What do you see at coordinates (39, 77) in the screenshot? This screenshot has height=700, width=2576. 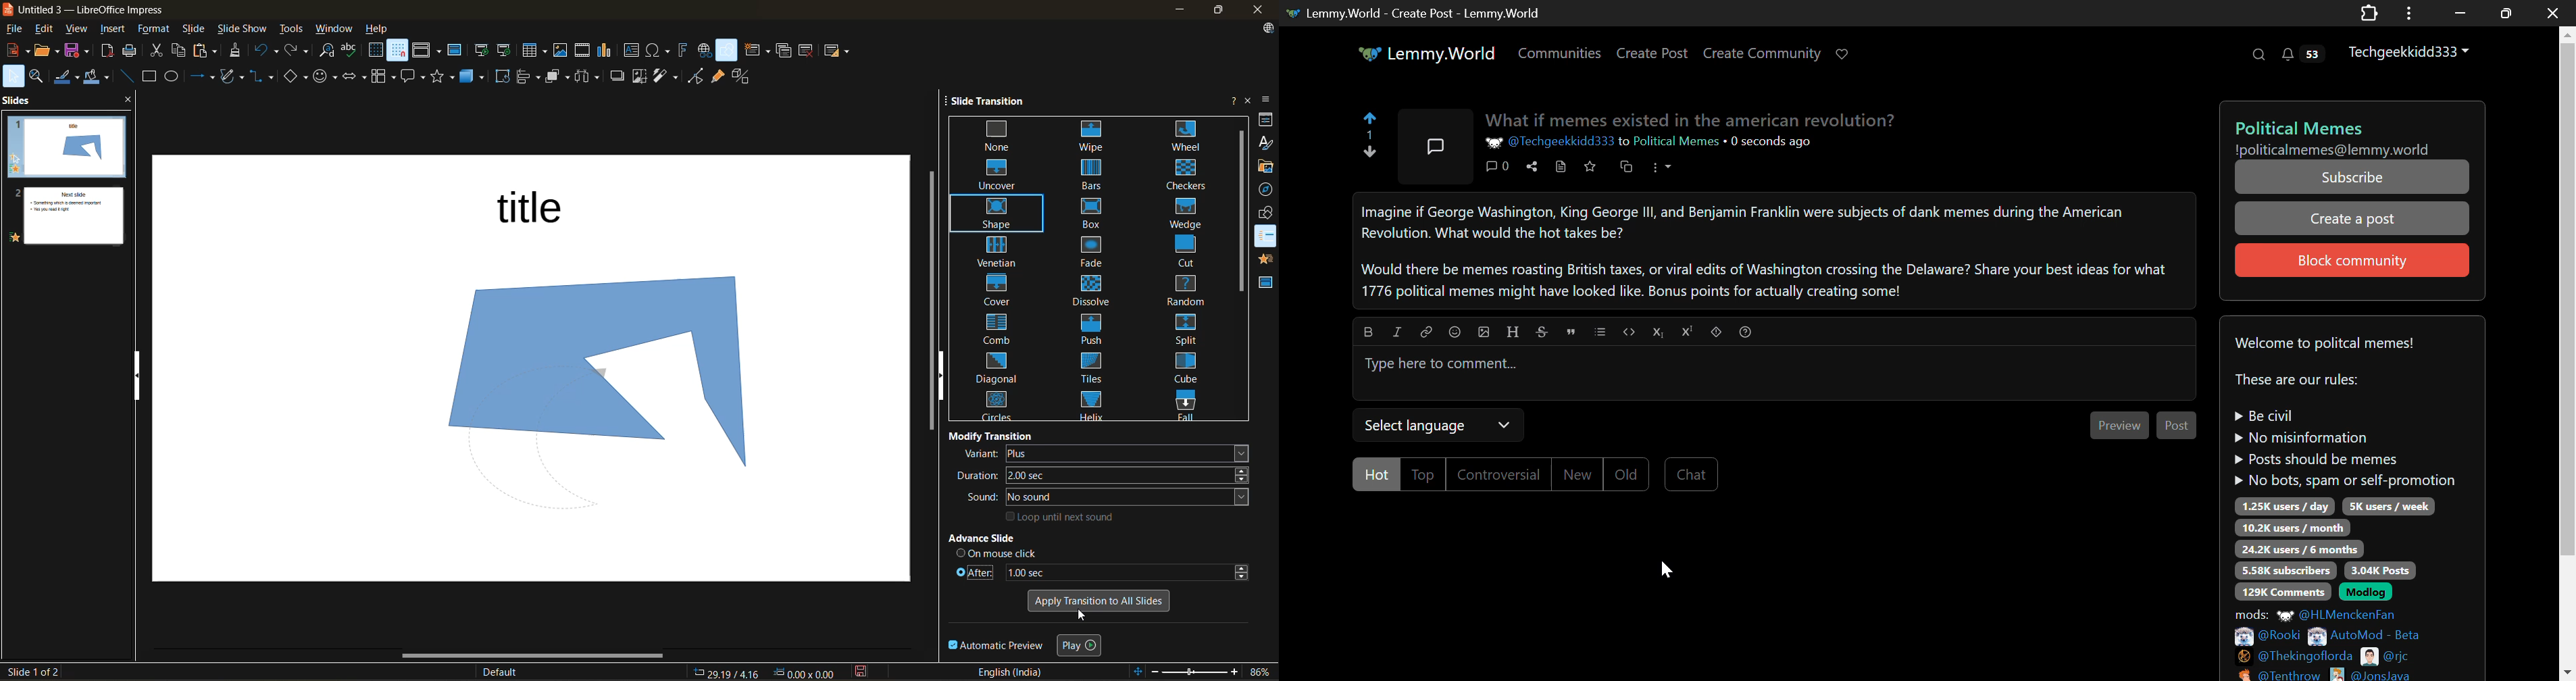 I see `zoom and pan` at bounding box center [39, 77].